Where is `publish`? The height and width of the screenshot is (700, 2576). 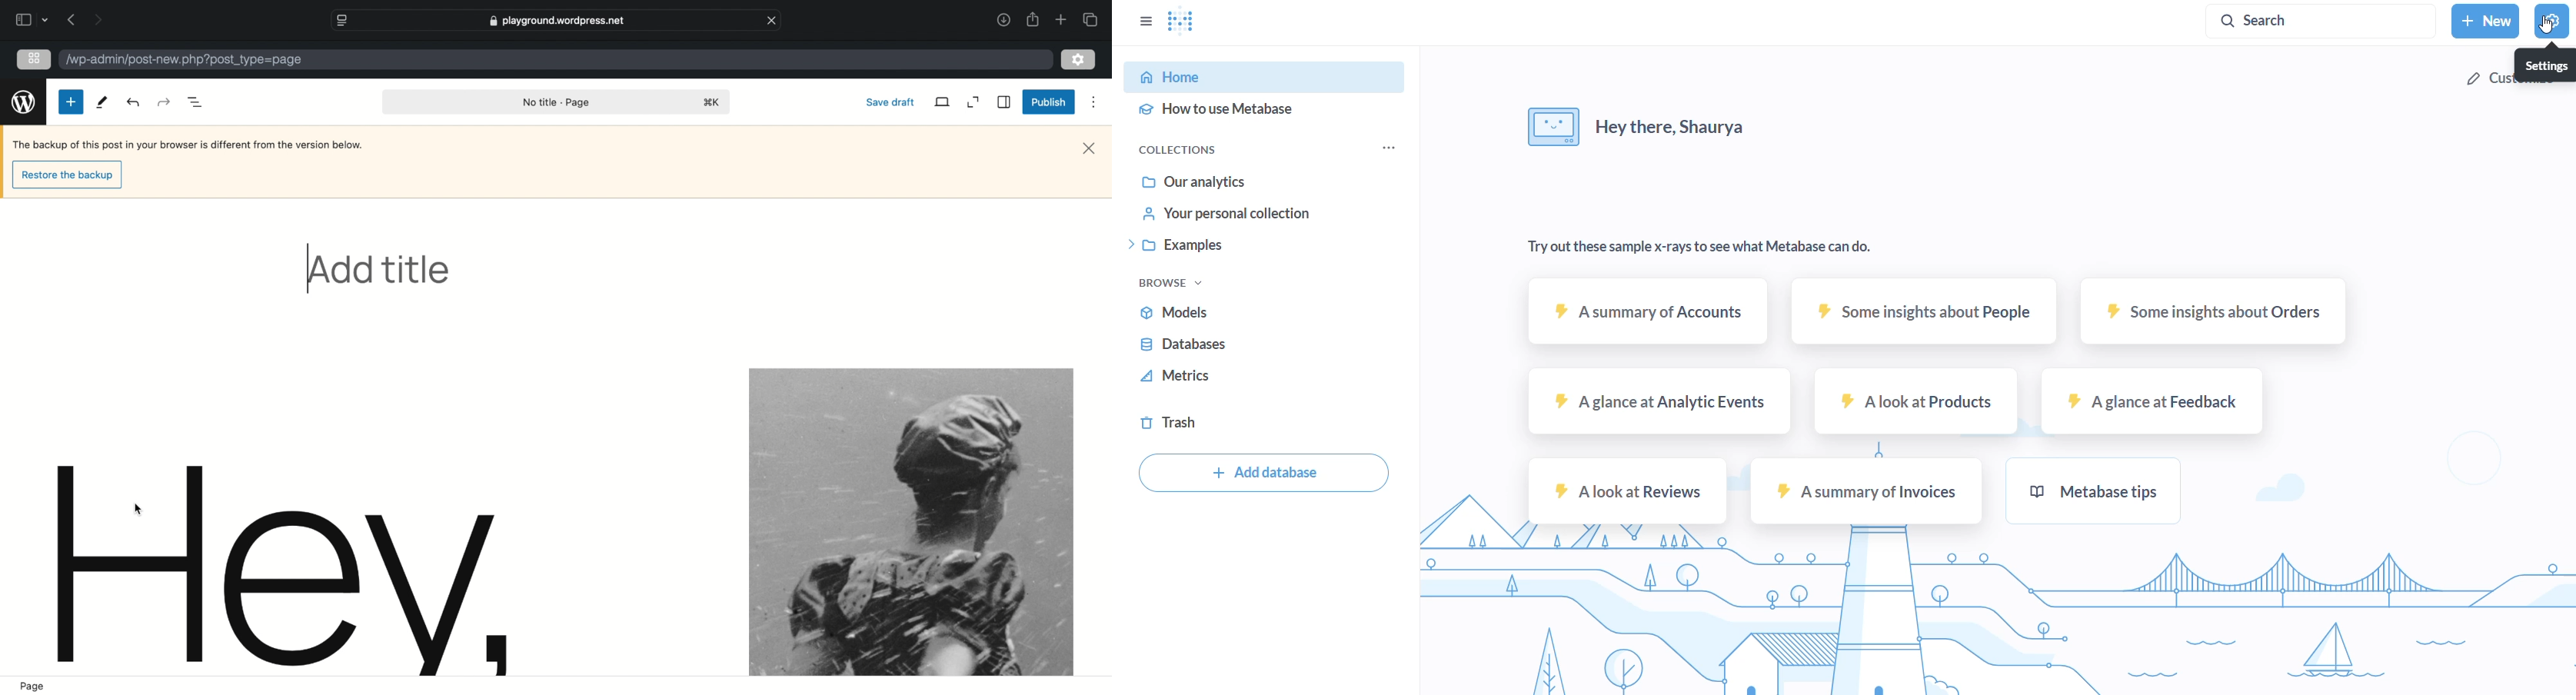
publish is located at coordinates (1047, 102).